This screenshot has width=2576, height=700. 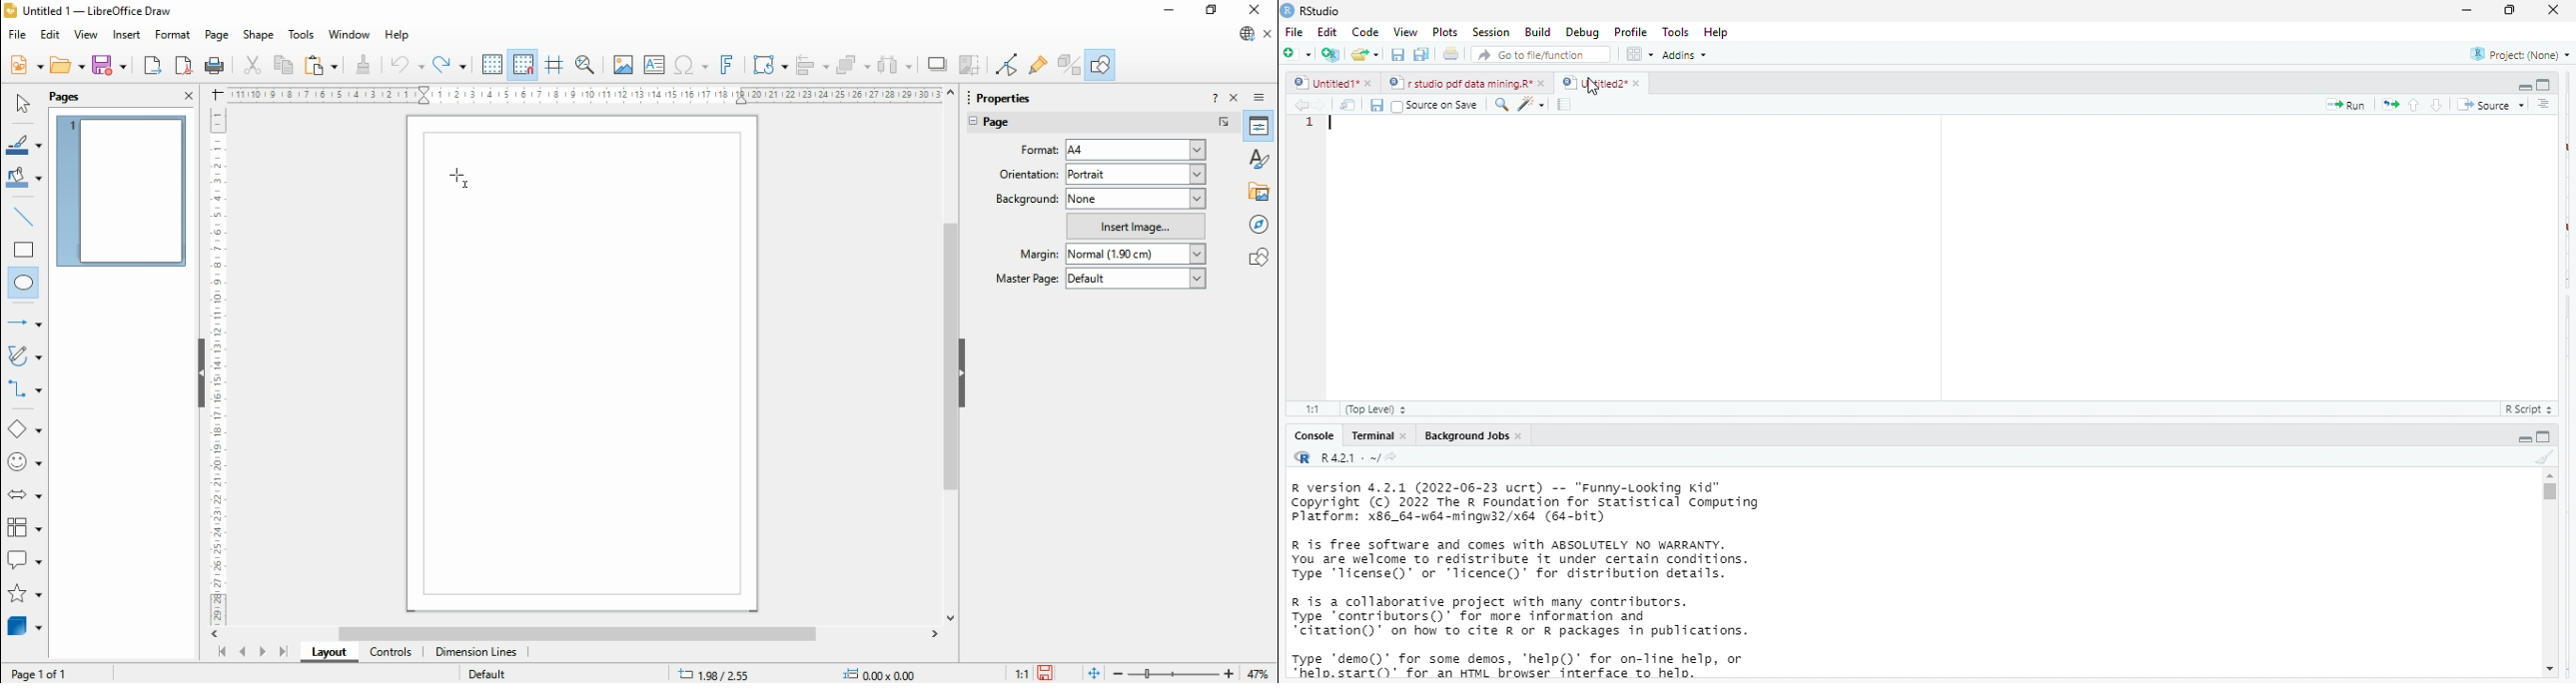 I want to click on insert special characters, so click(x=692, y=64).